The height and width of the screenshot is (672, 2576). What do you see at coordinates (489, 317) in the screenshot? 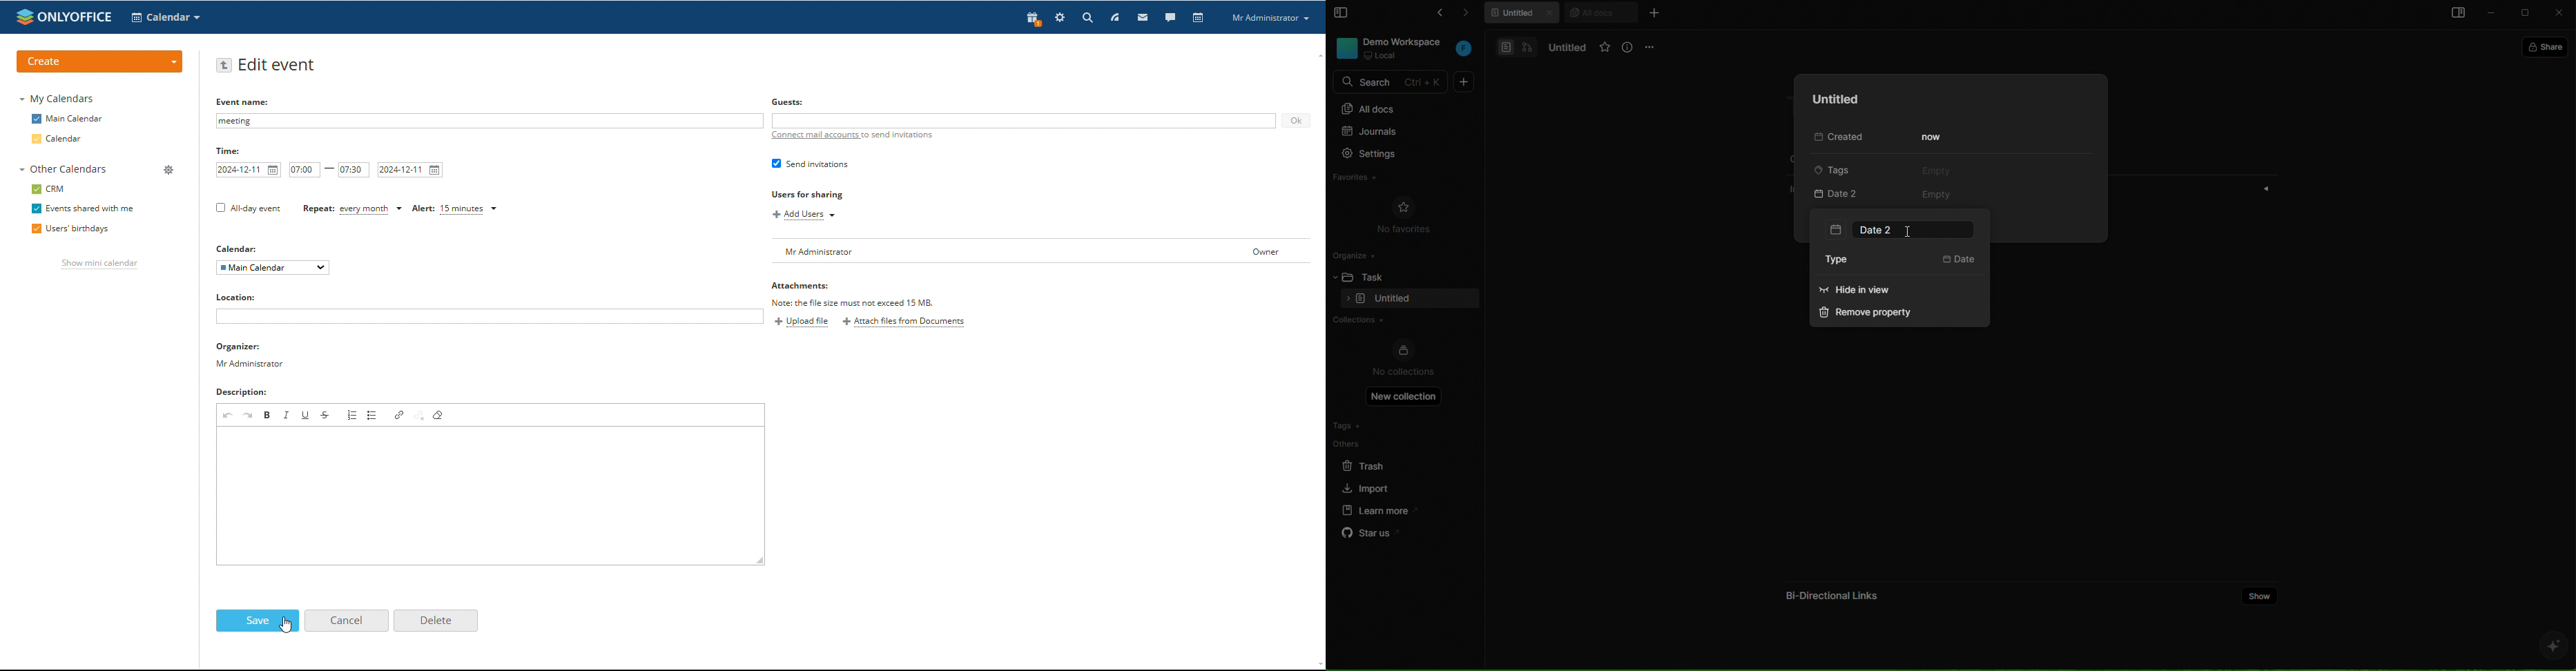
I see `add location` at bounding box center [489, 317].